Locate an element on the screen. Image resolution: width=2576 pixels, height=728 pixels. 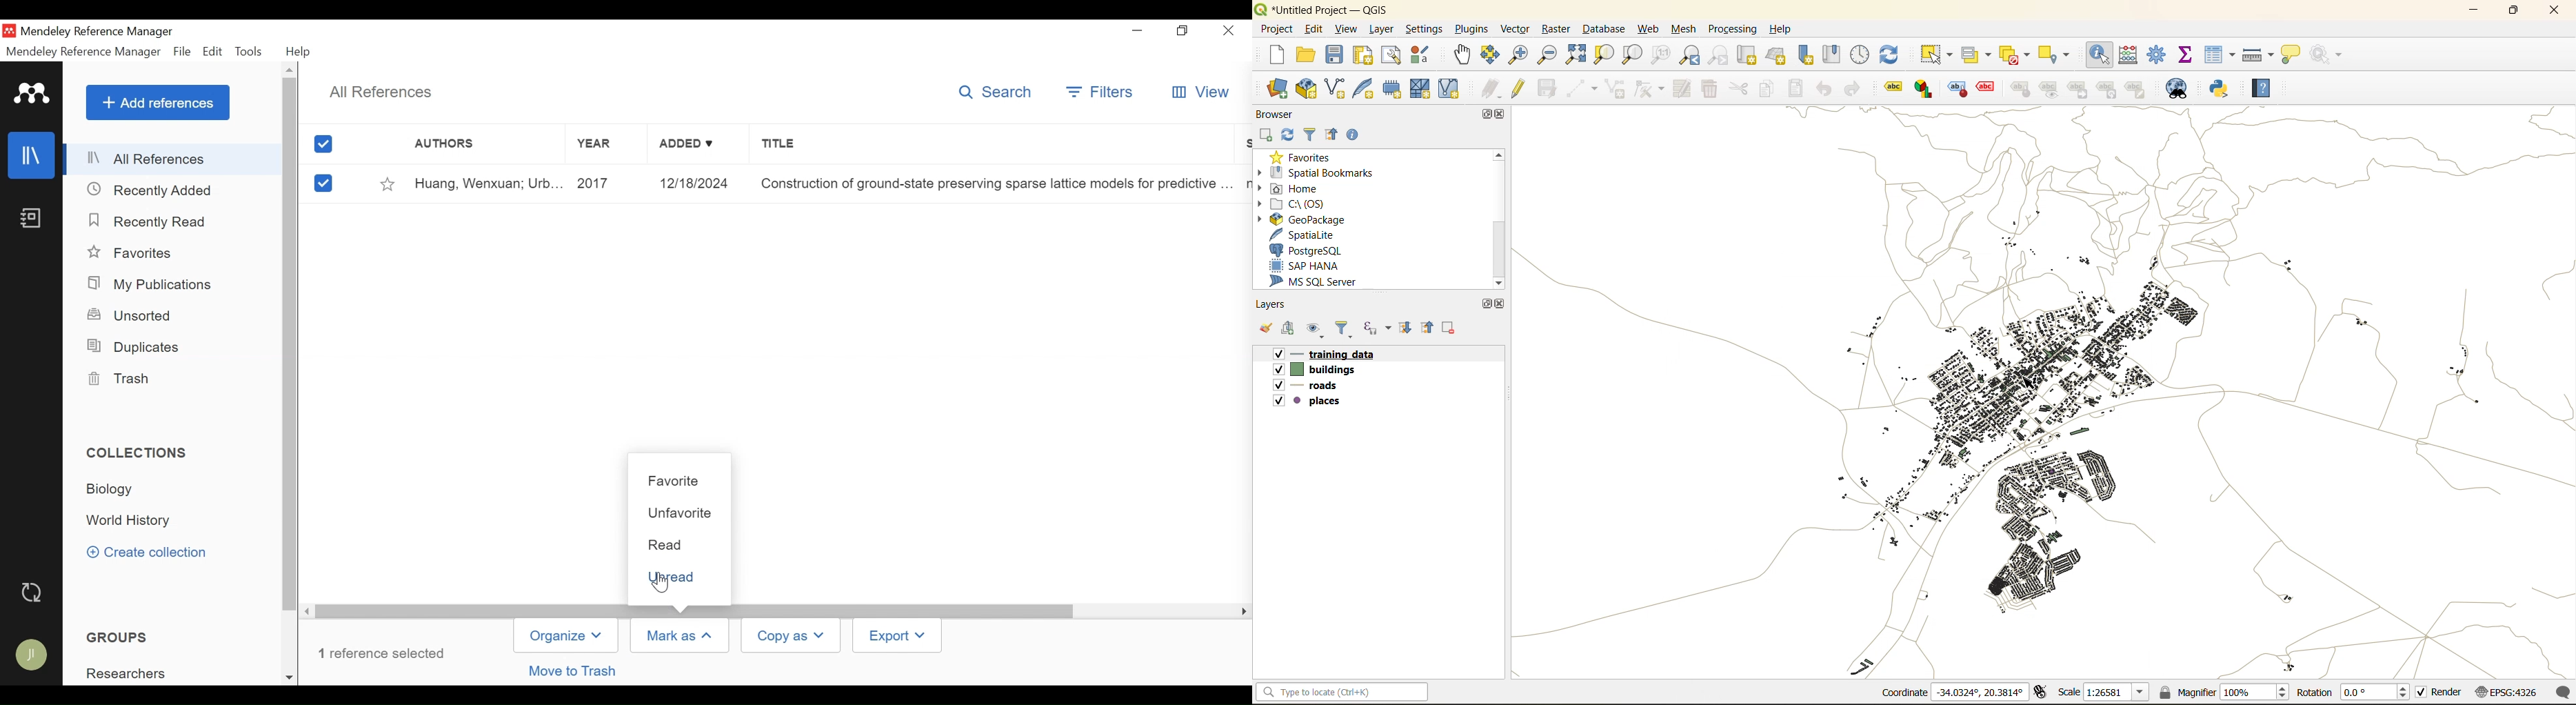
vector is located at coordinates (1515, 29).